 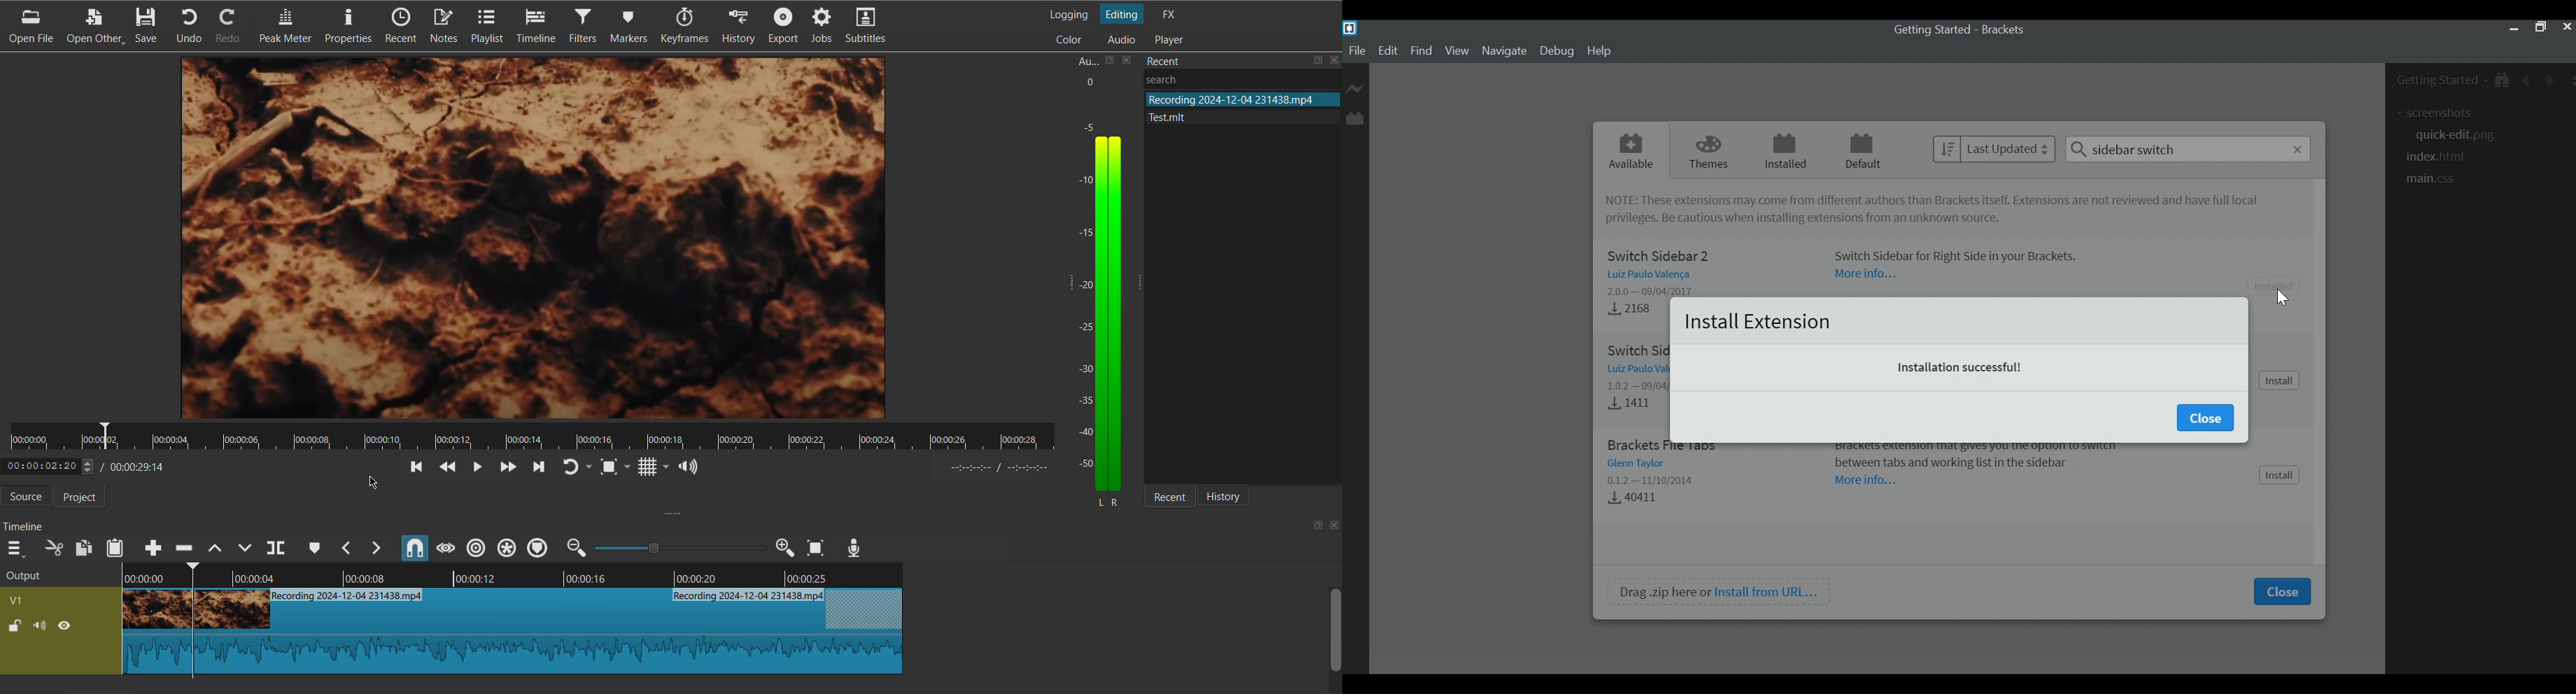 I want to click on (un)hide, so click(x=64, y=625).